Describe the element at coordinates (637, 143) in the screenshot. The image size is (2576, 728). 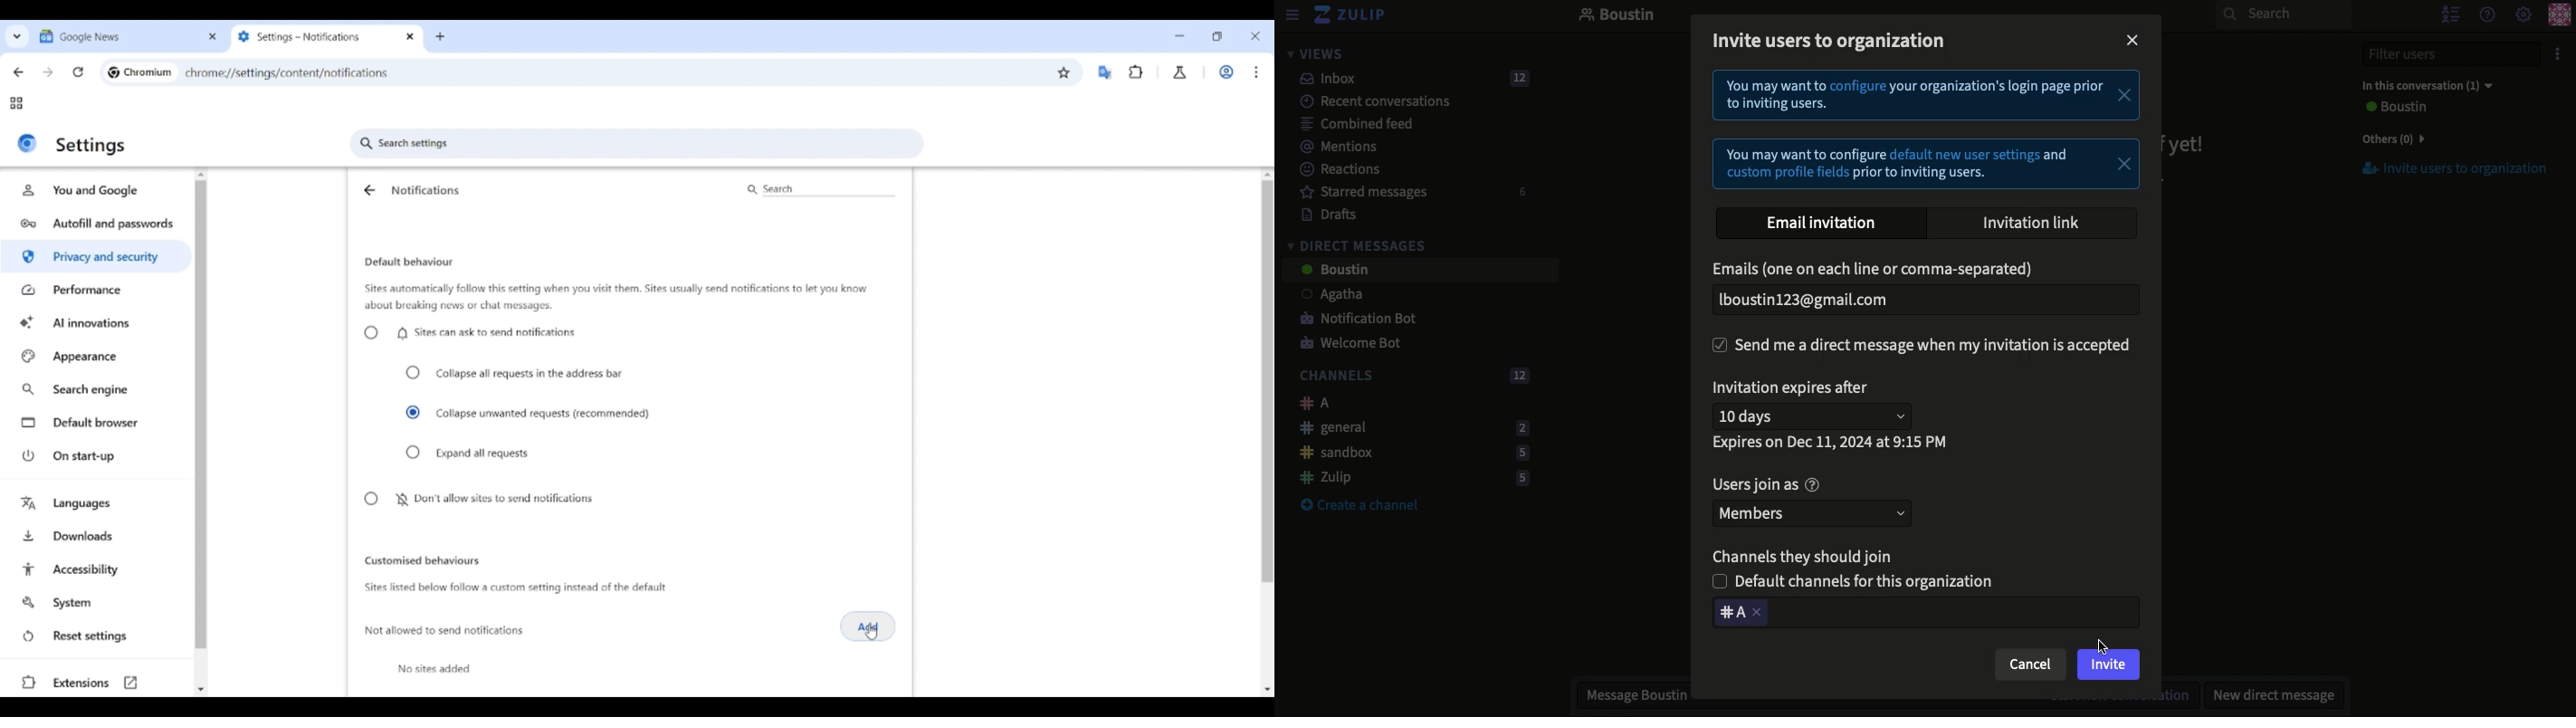
I see `Search settings` at that location.